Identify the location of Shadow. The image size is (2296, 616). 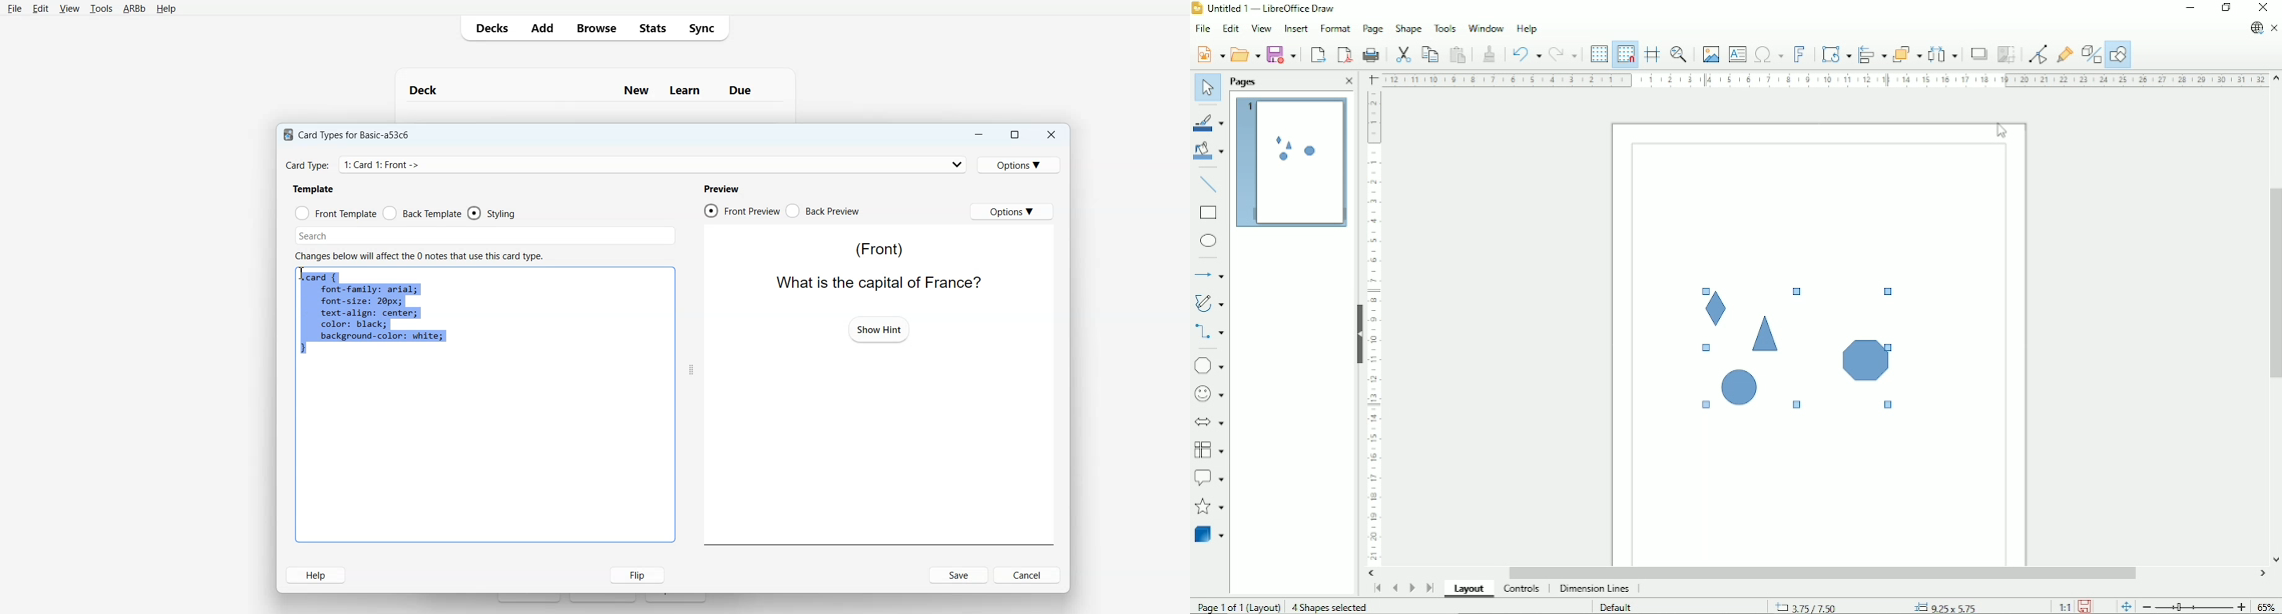
(1976, 53).